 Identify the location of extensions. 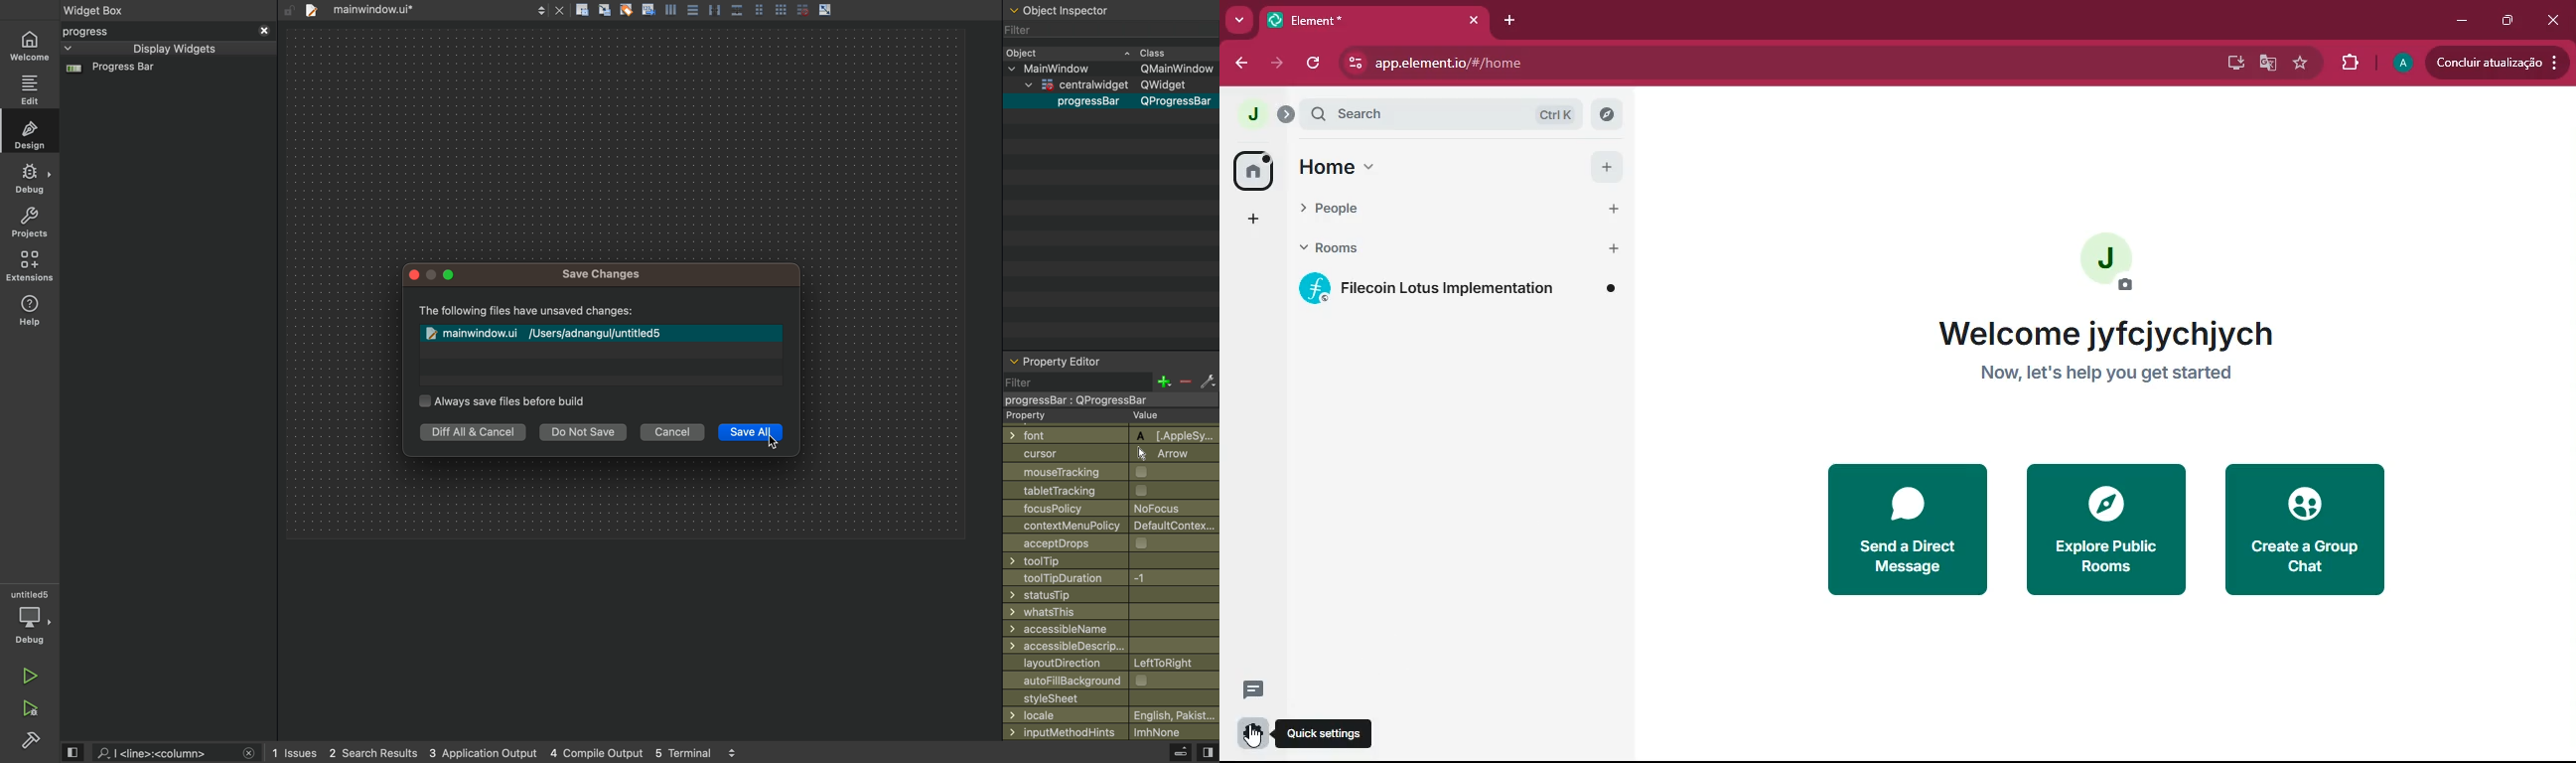
(2349, 66).